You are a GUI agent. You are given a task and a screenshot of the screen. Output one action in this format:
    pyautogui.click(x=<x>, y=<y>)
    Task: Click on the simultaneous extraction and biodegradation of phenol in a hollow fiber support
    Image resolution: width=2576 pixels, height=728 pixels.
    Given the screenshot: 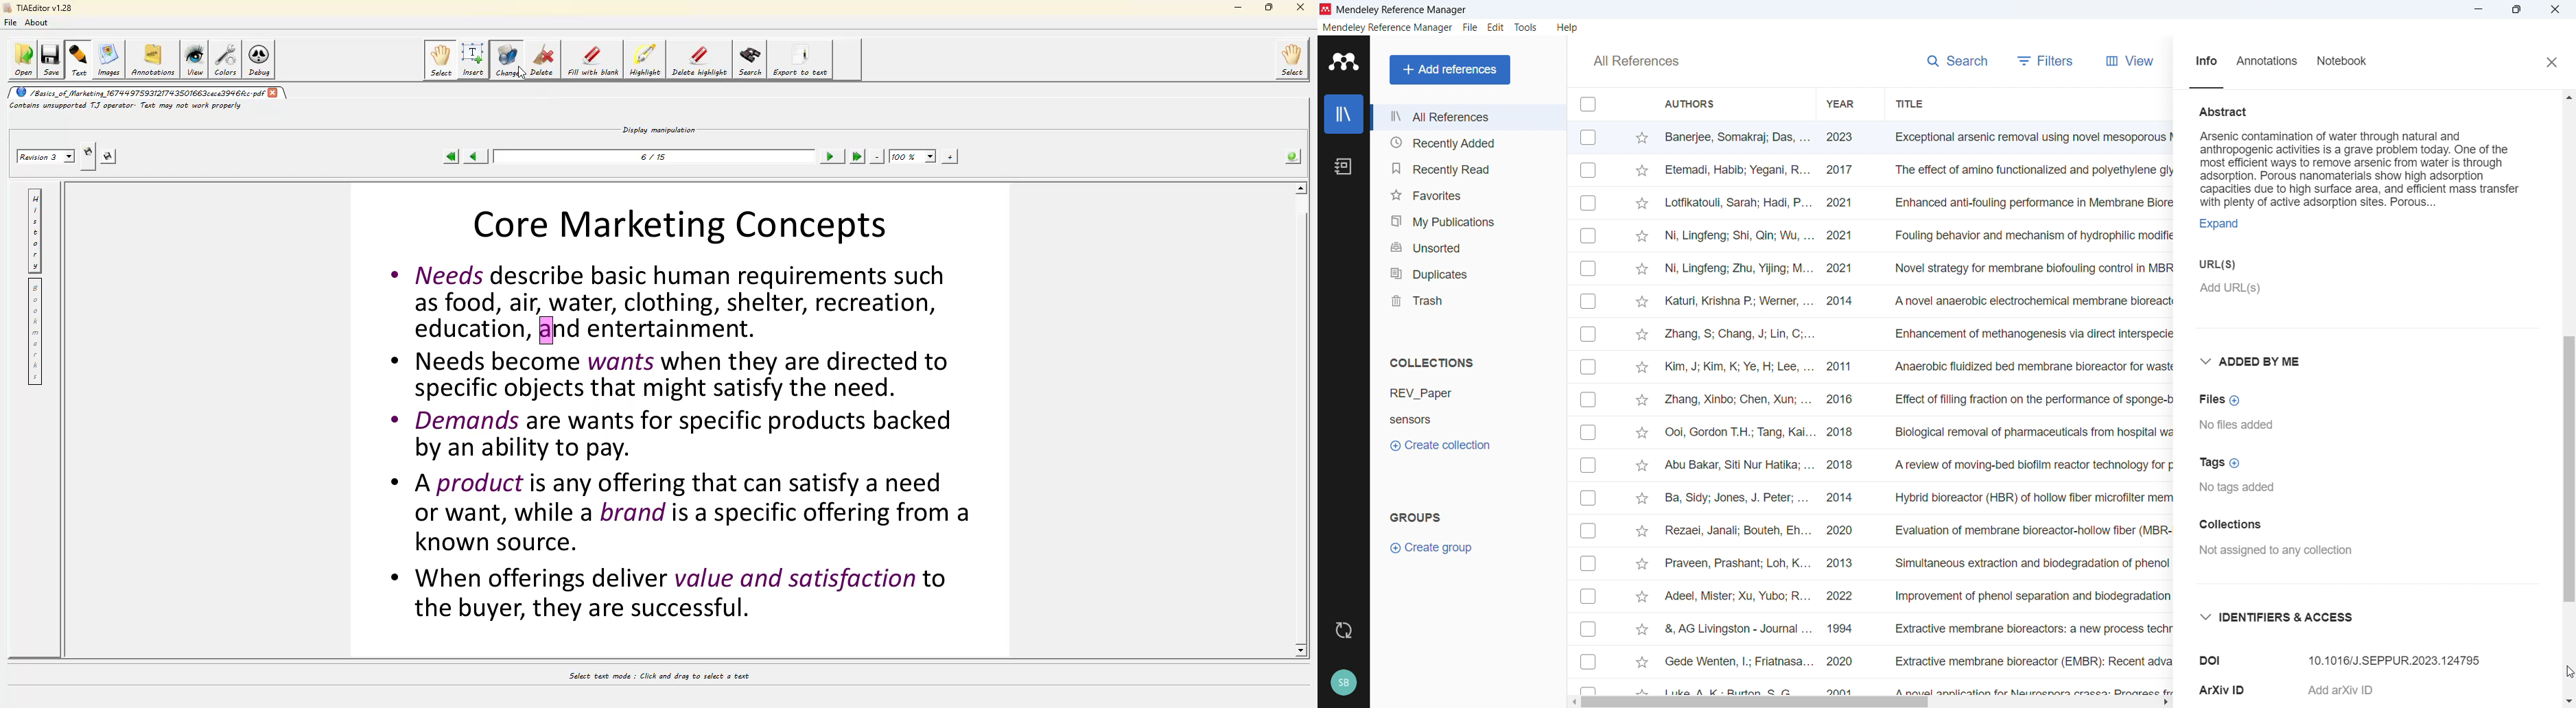 What is the action you would take?
    pyautogui.click(x=2031, y=563)
    